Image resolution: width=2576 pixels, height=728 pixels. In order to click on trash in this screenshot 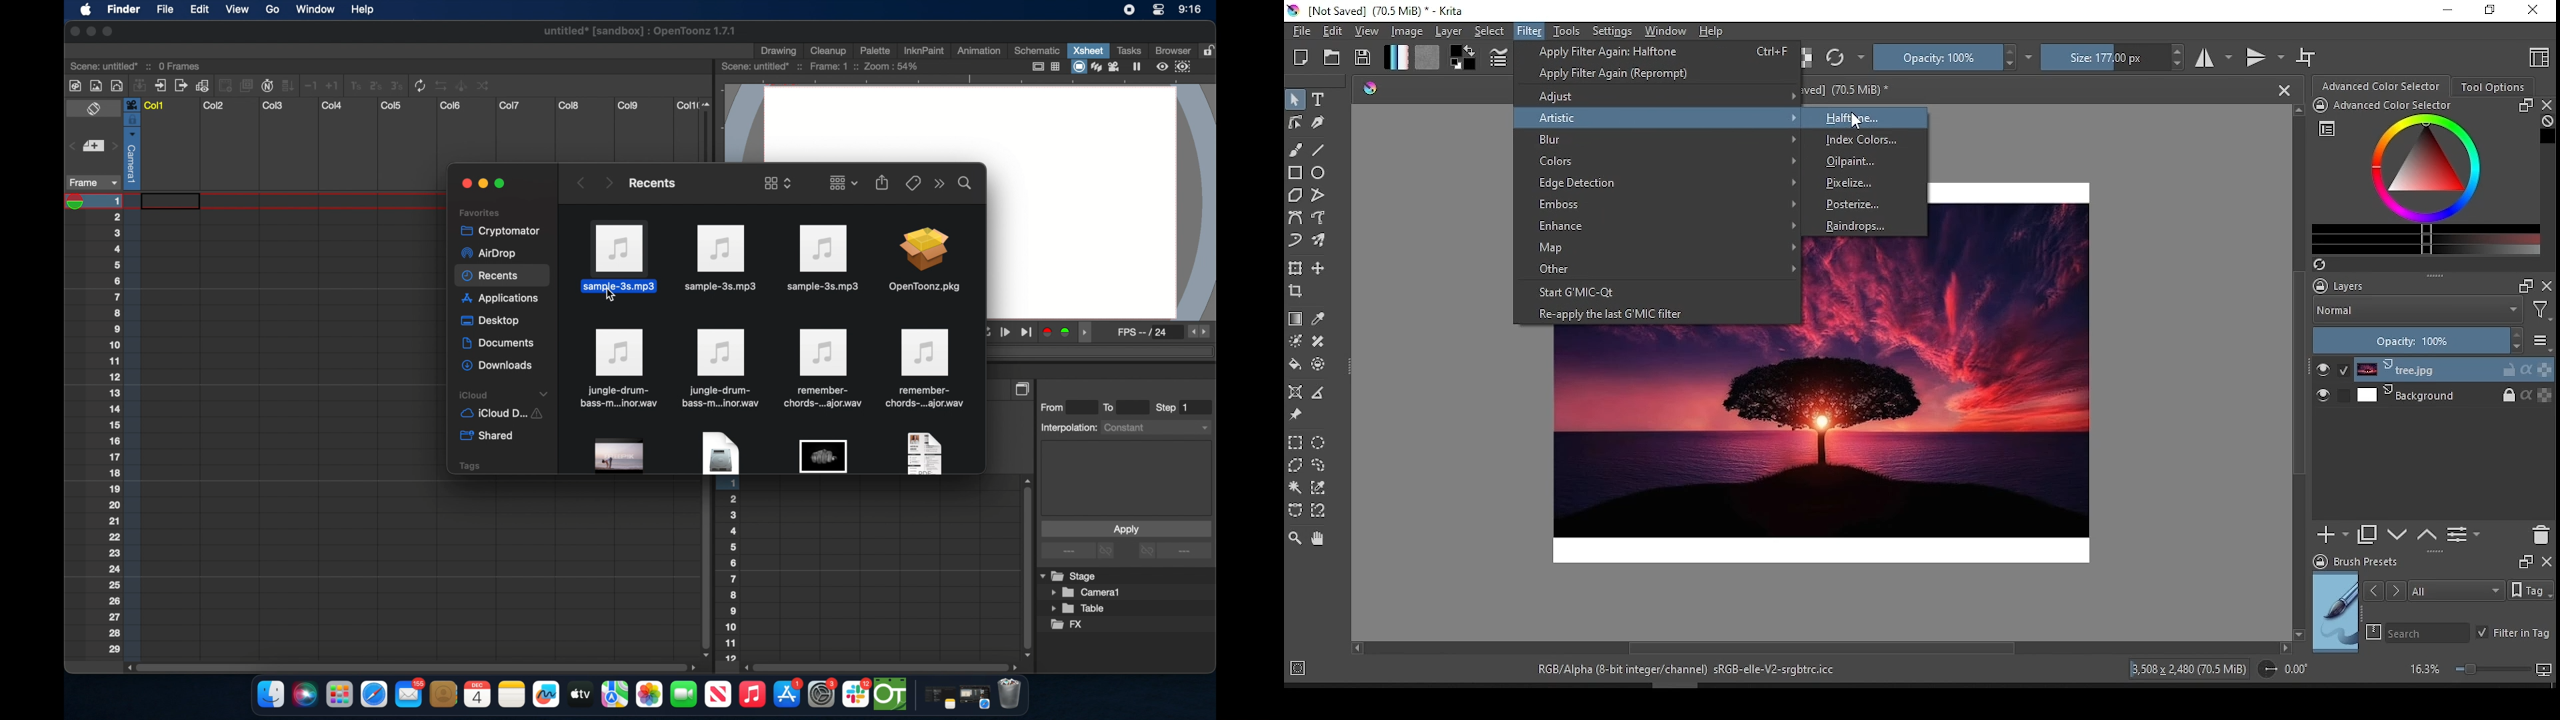, I will do `click(1009, 695)`.